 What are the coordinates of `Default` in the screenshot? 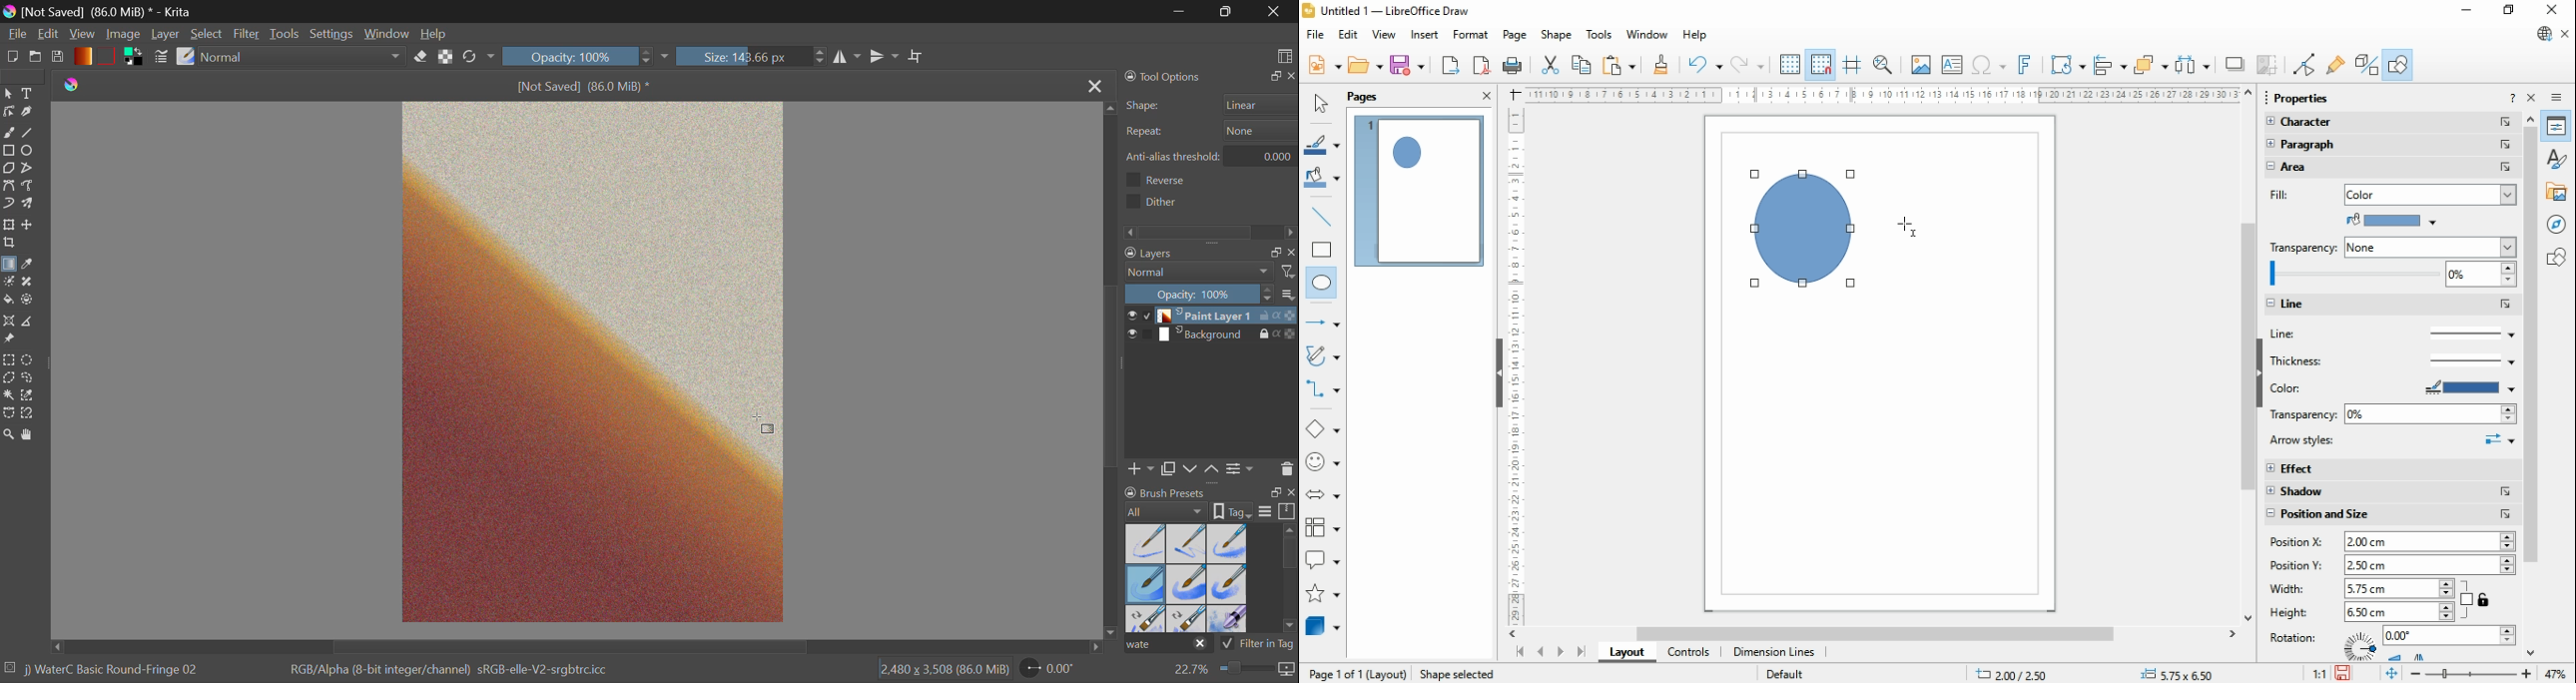 It's located at (1784, 672).